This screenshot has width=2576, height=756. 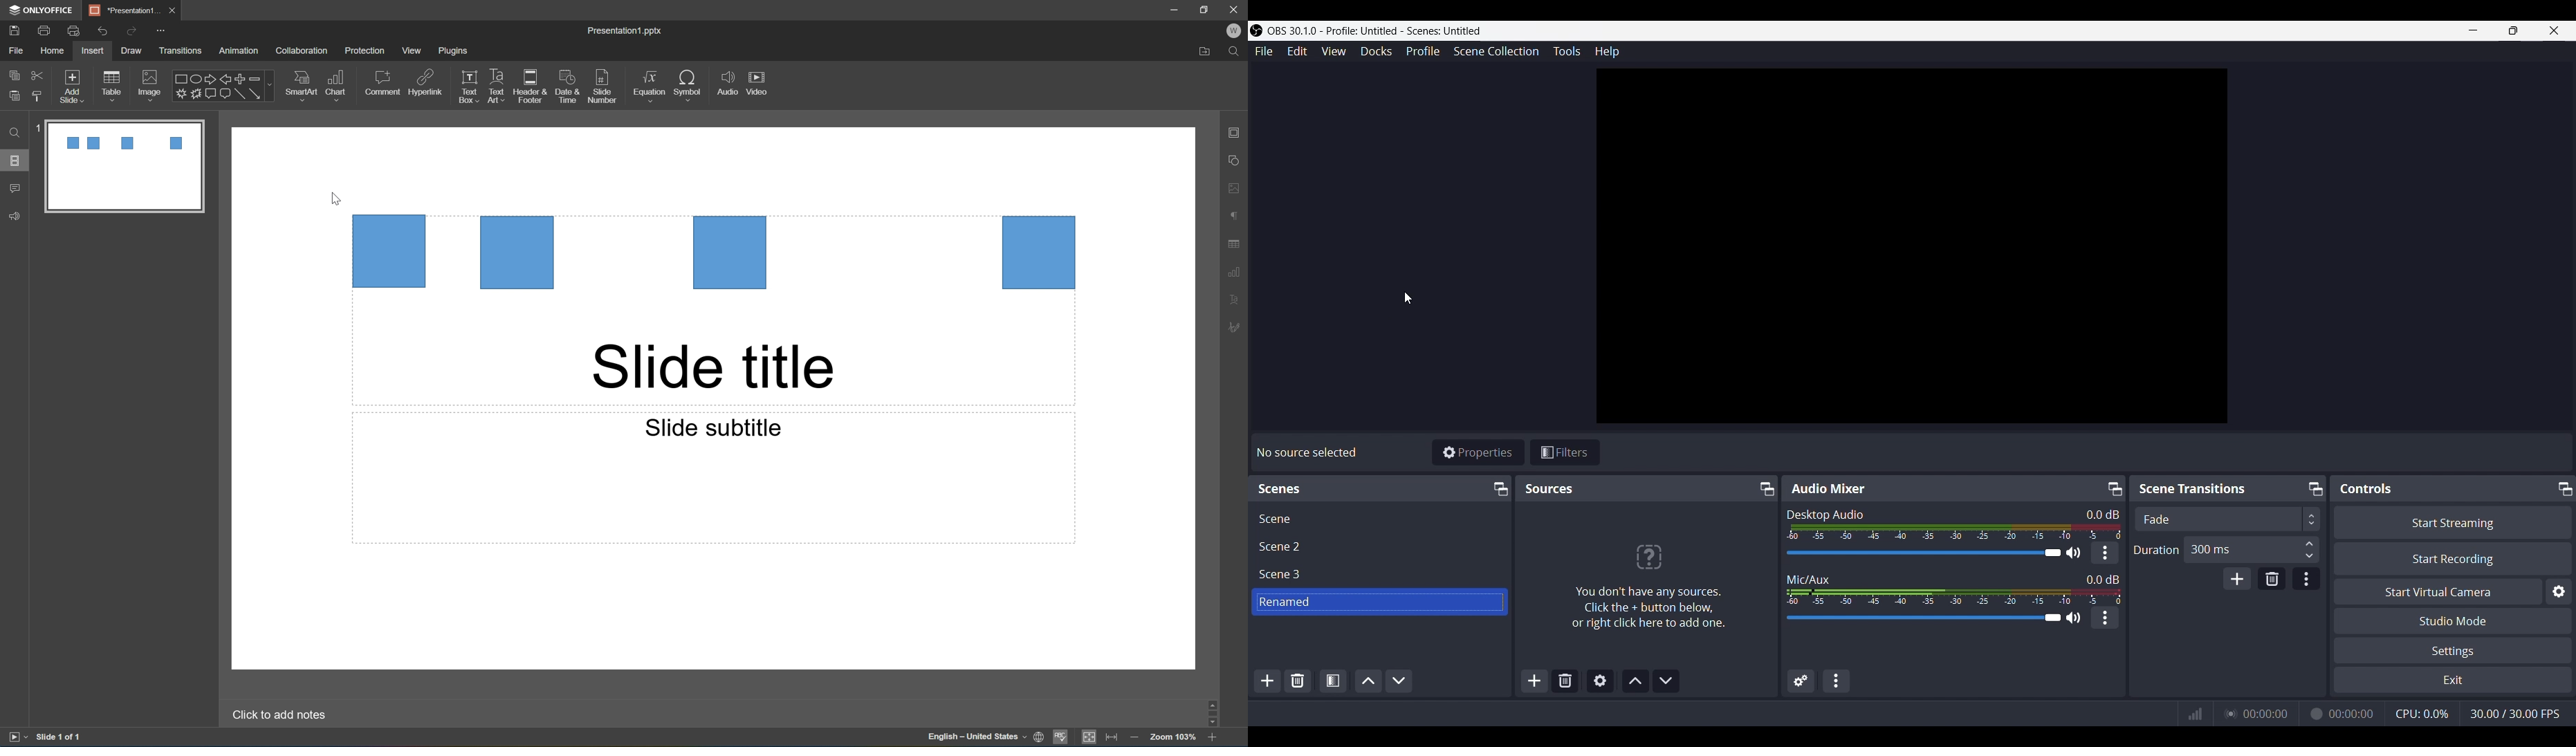 What do you see at coordinates (126, 9) in the screenshot?
I see `*Presentation1...` at bounding box center [126, 9].